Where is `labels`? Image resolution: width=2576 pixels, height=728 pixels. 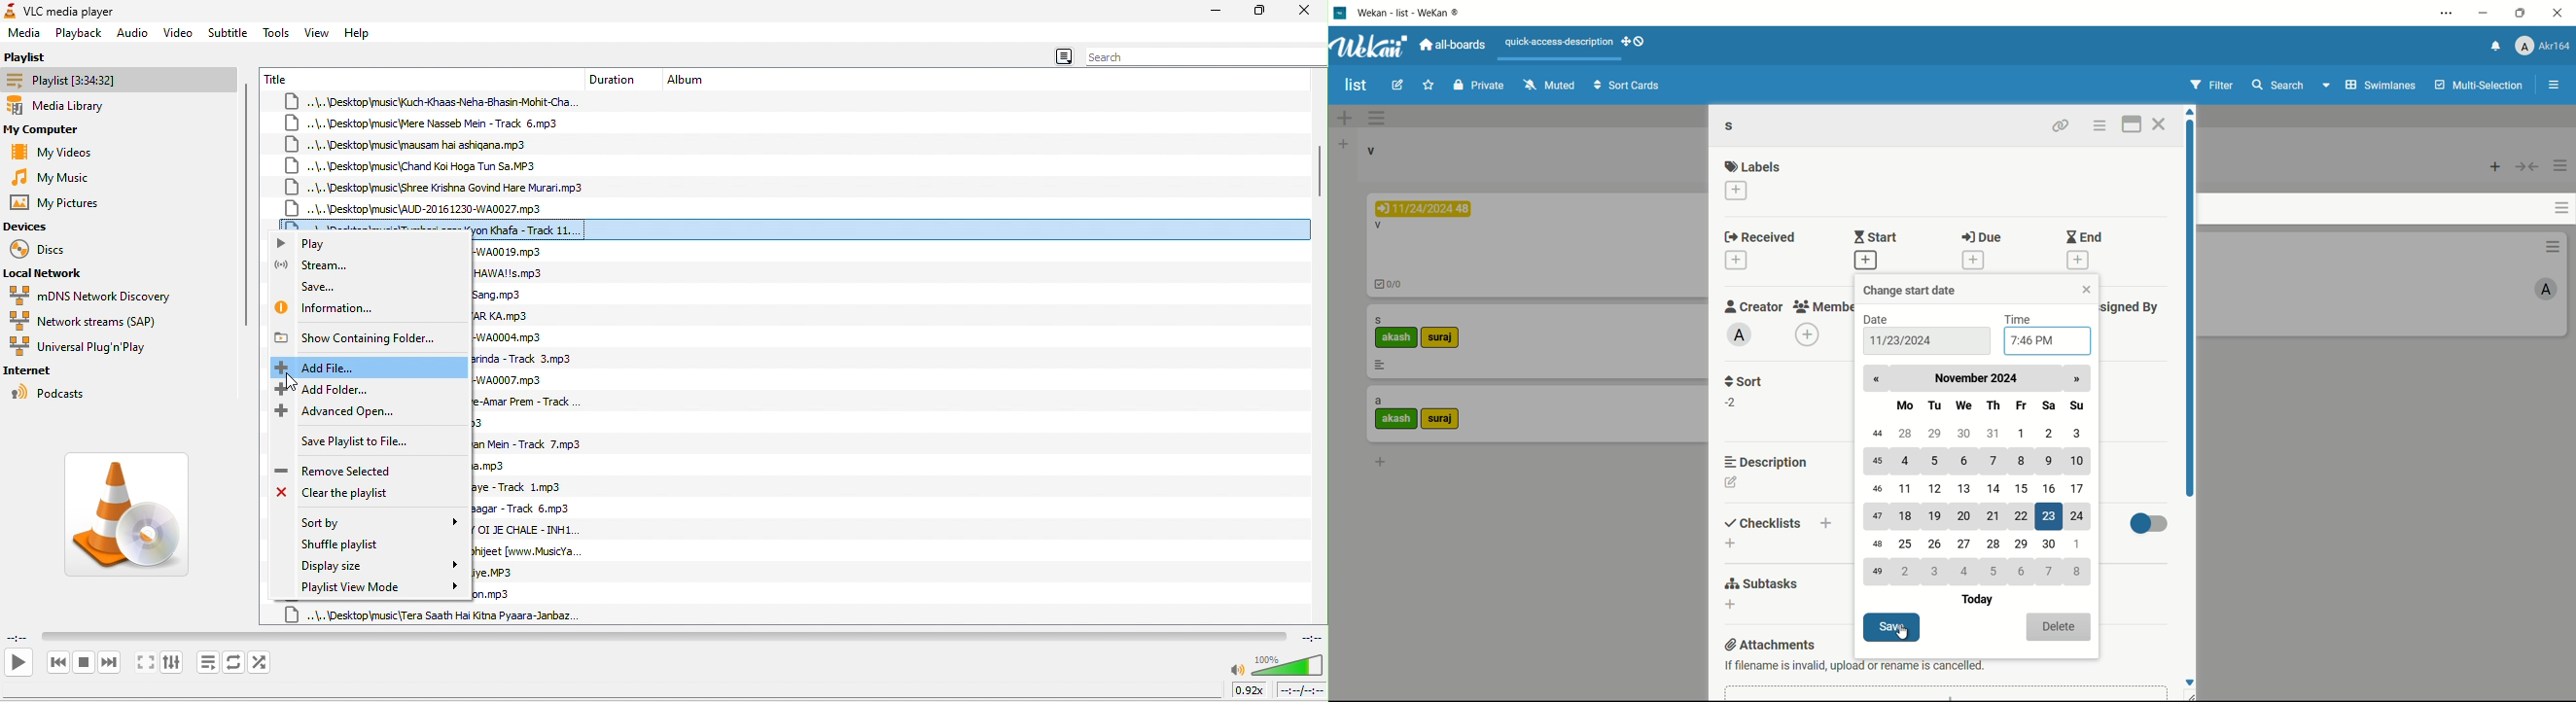 labels is located at coordinates (1753, 166).